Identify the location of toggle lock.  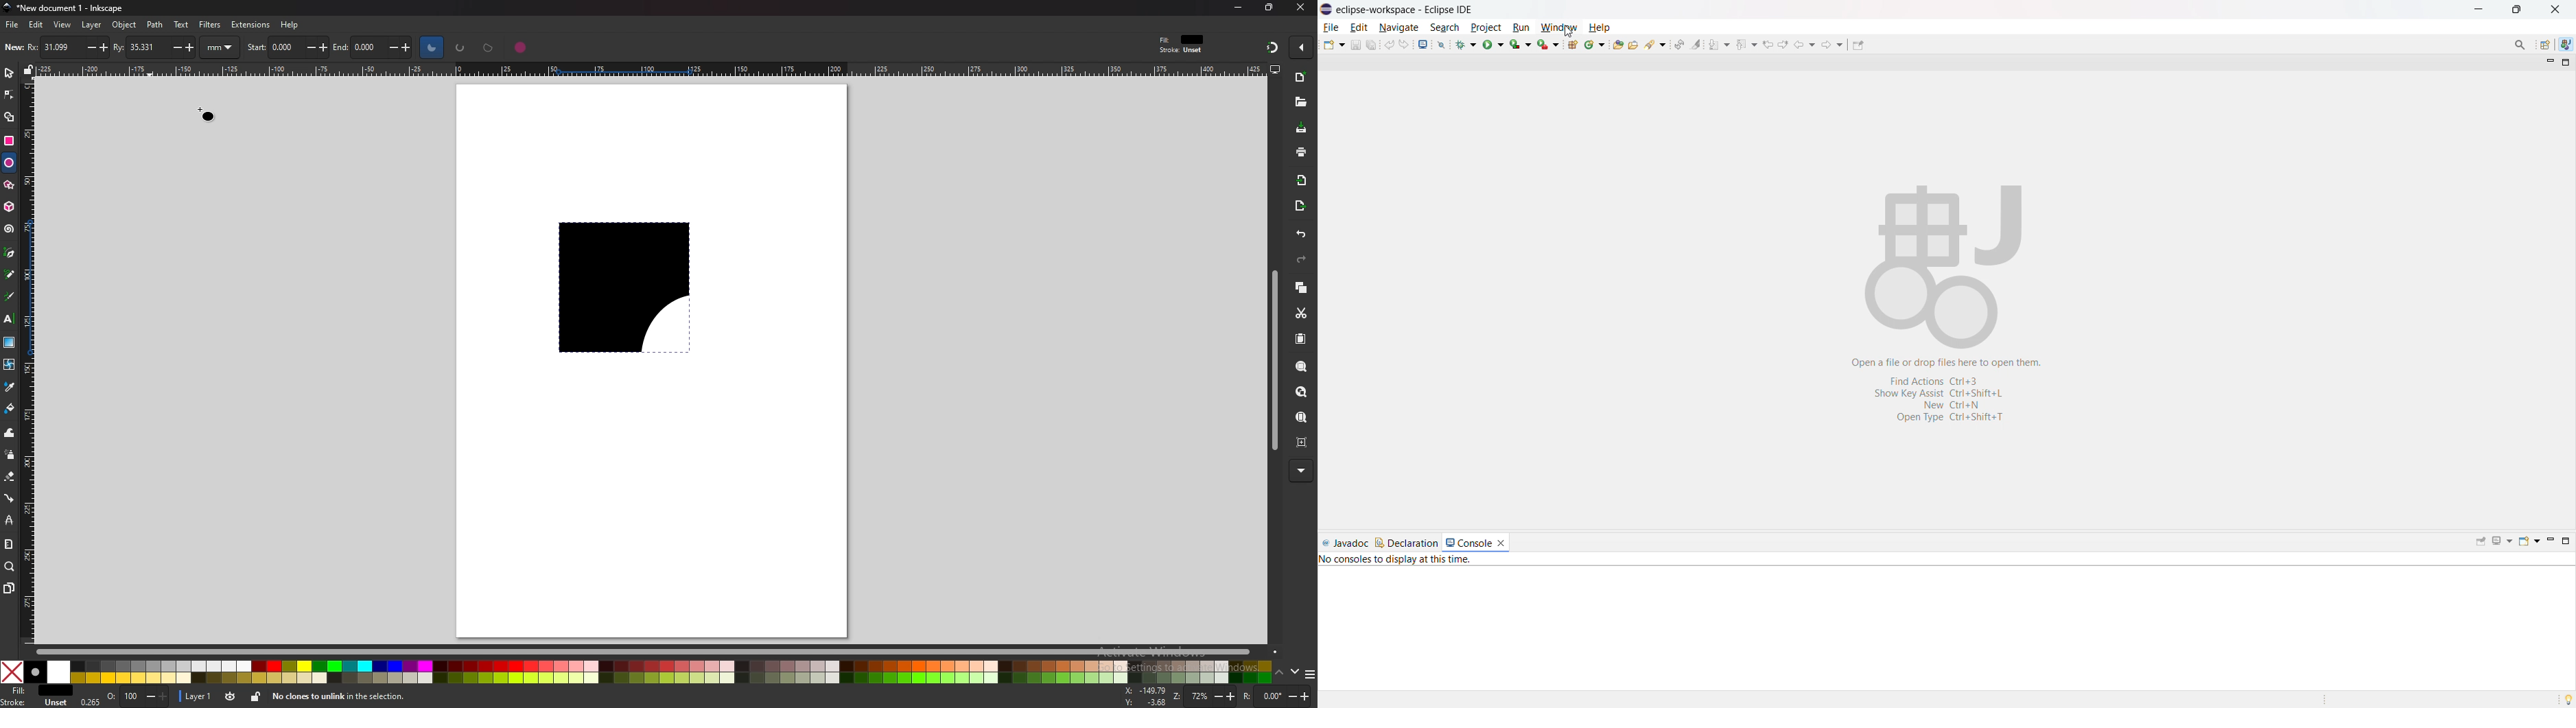
(254, 696).